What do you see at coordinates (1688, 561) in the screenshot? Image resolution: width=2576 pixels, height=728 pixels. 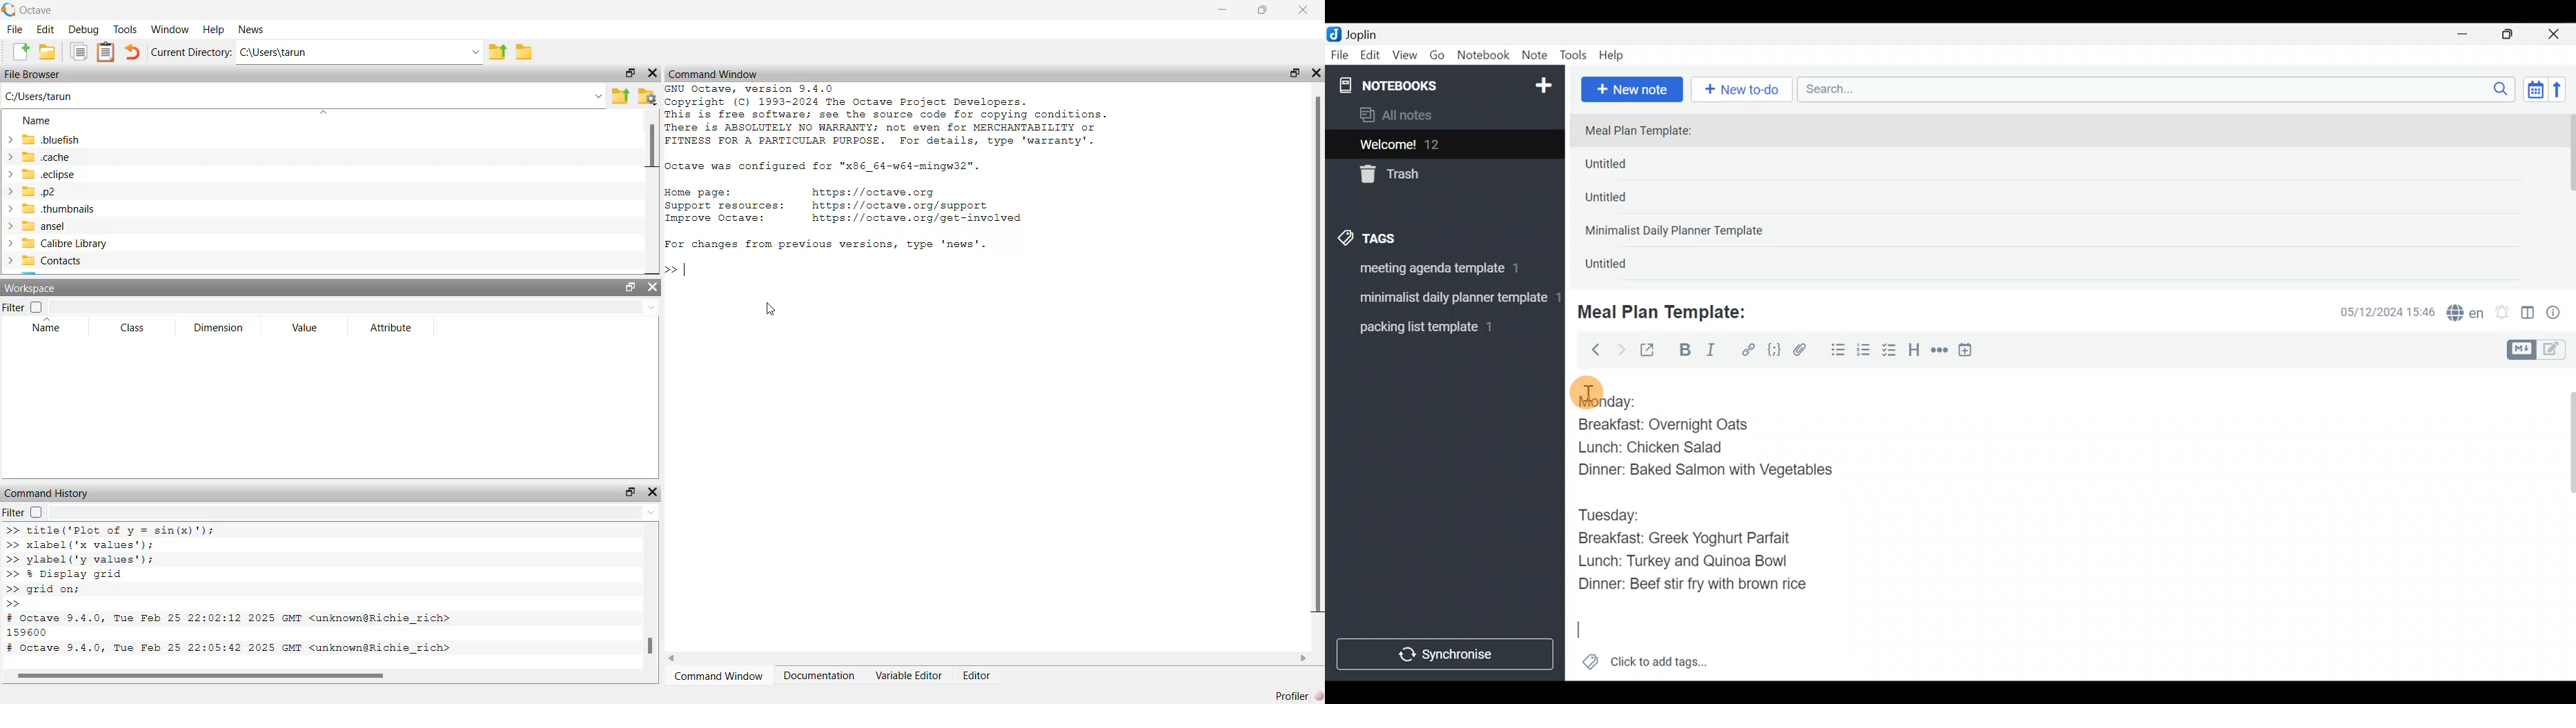 I see `Lunch: Turkey and Quinoa Bowl` at bounding box center [1688, 561].